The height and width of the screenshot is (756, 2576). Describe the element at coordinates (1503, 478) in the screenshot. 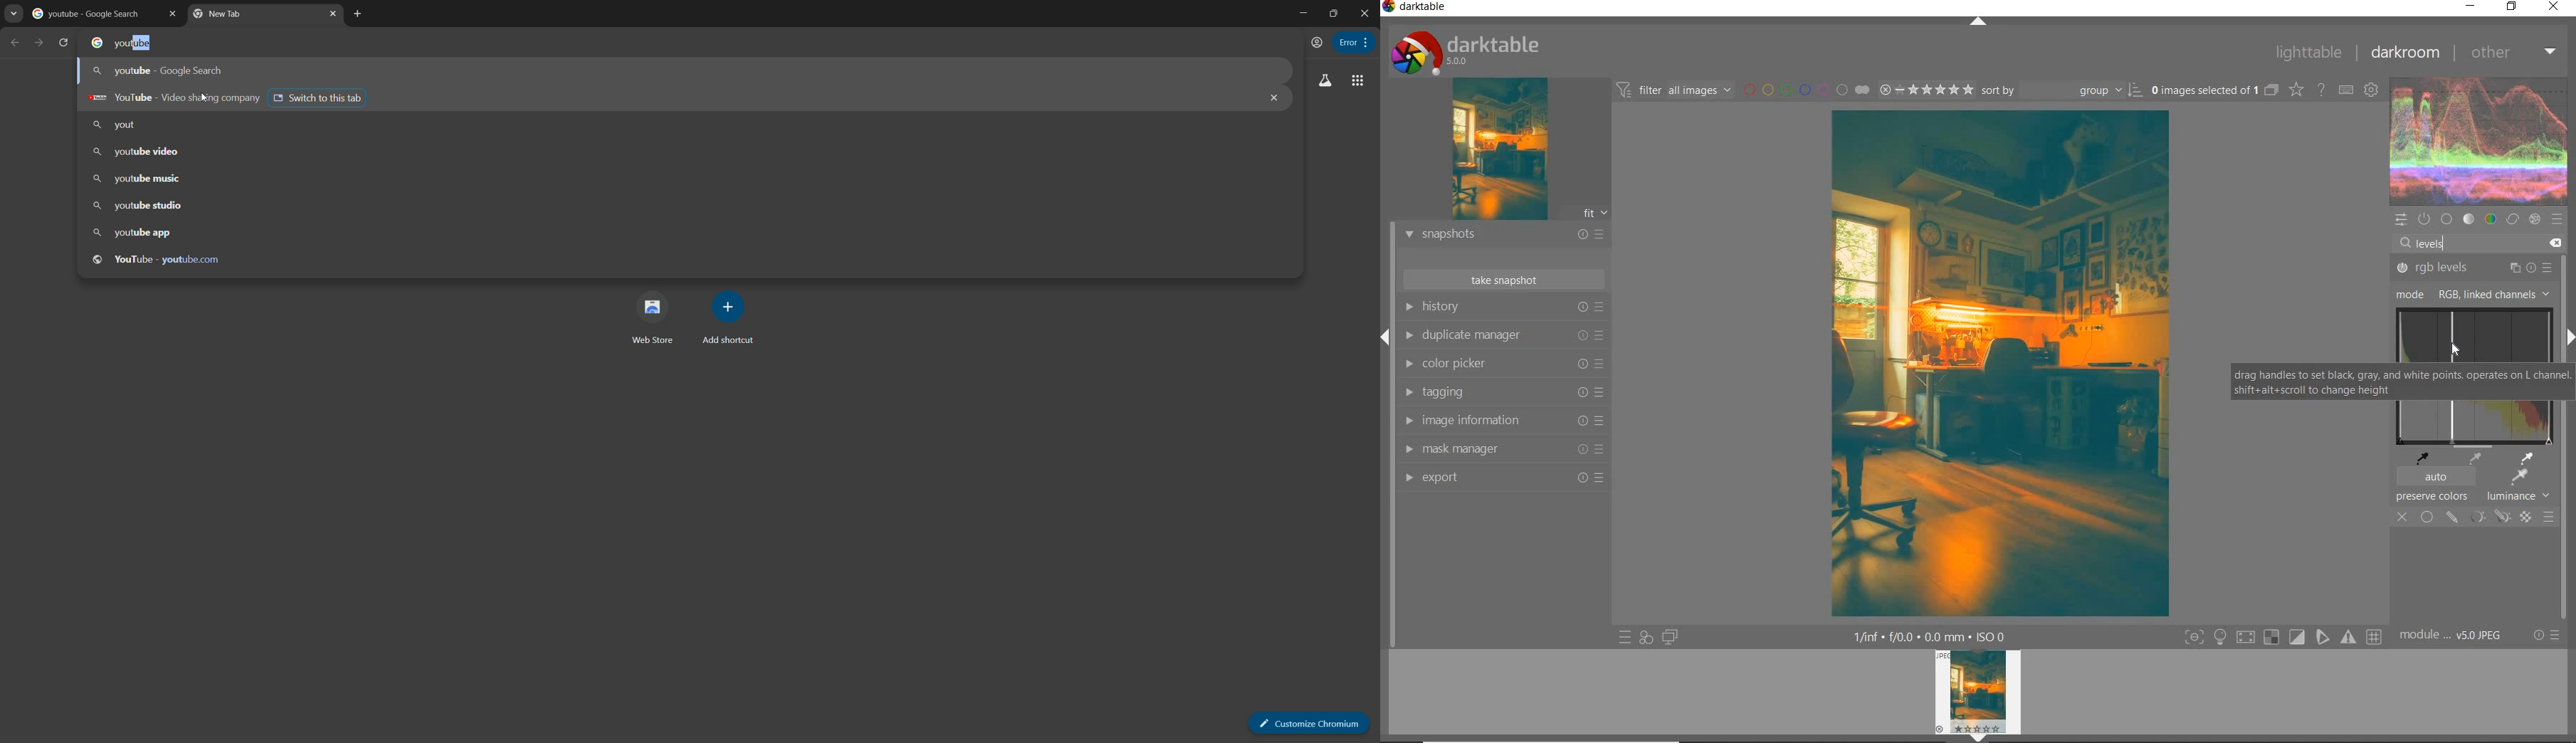

I see `export` at that location.